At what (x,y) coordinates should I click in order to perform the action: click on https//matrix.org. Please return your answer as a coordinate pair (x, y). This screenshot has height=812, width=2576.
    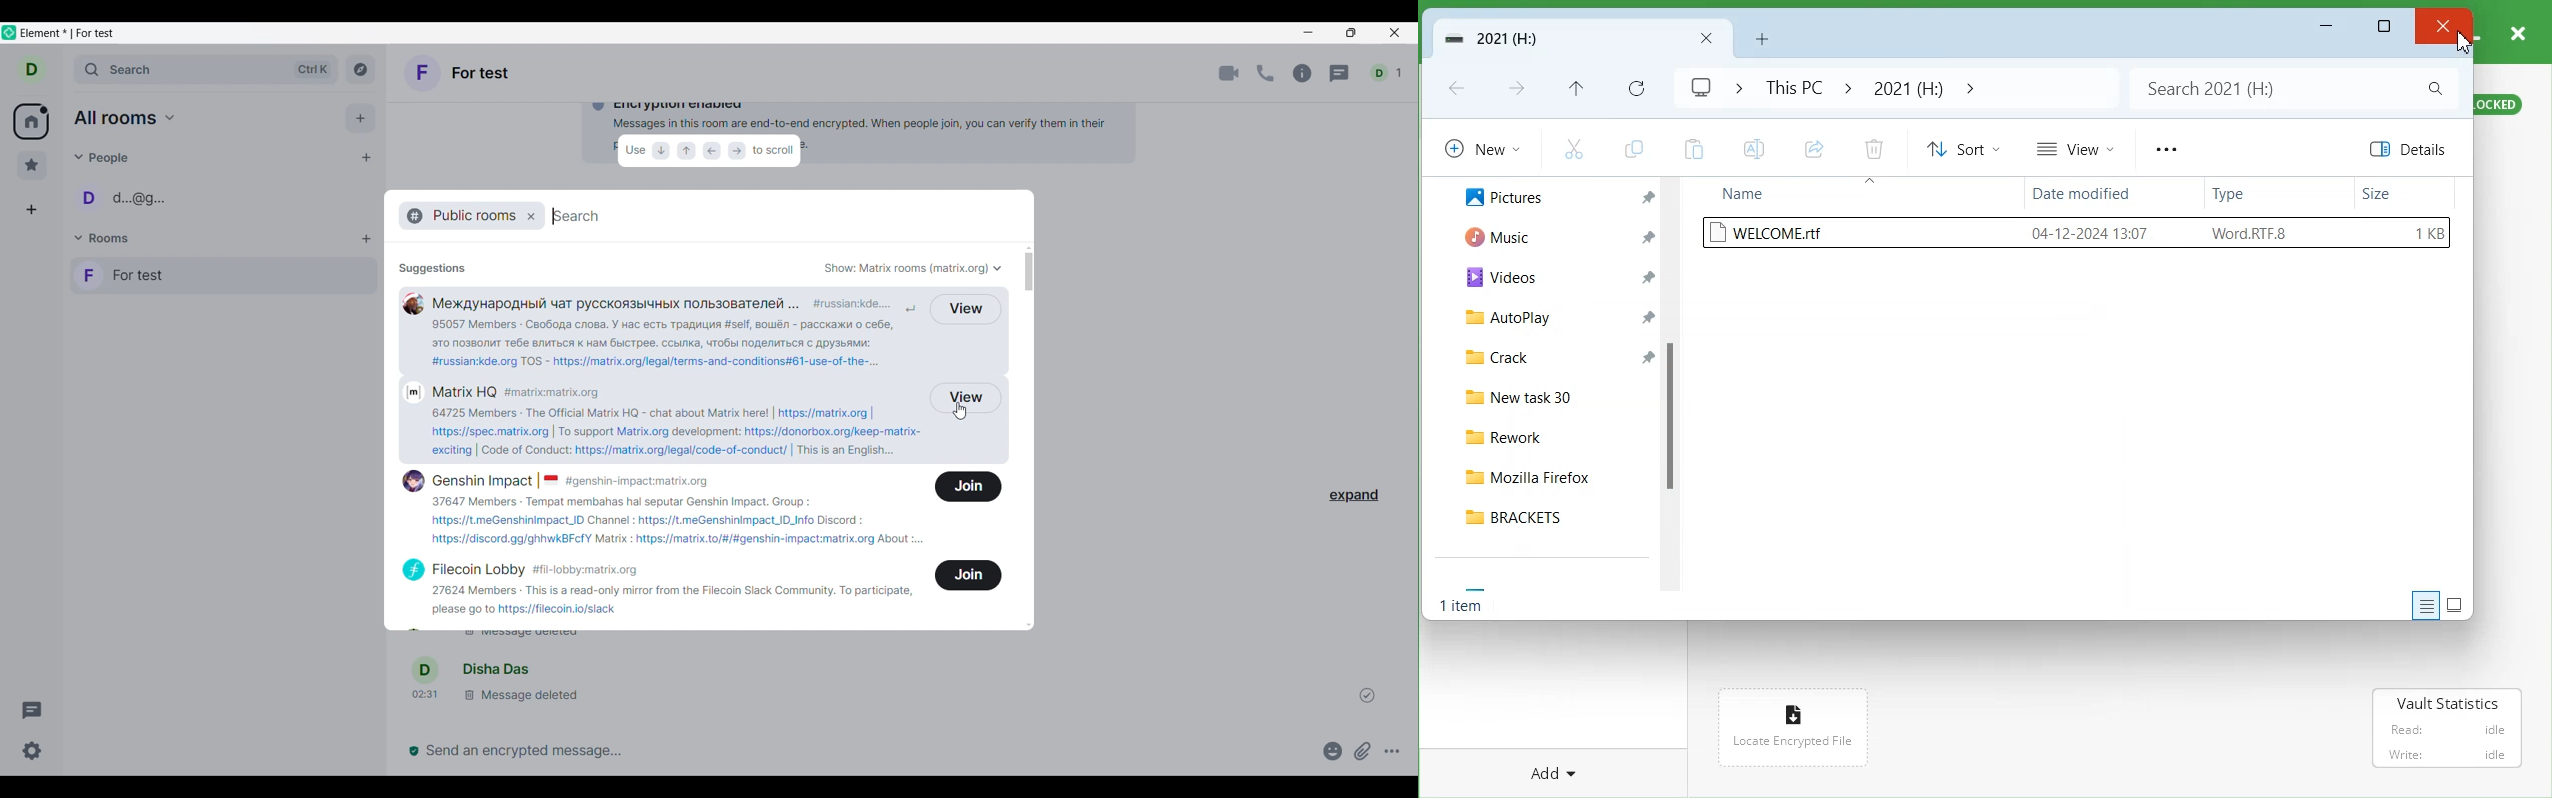
    Looking at the image, I should click on (829, 412).